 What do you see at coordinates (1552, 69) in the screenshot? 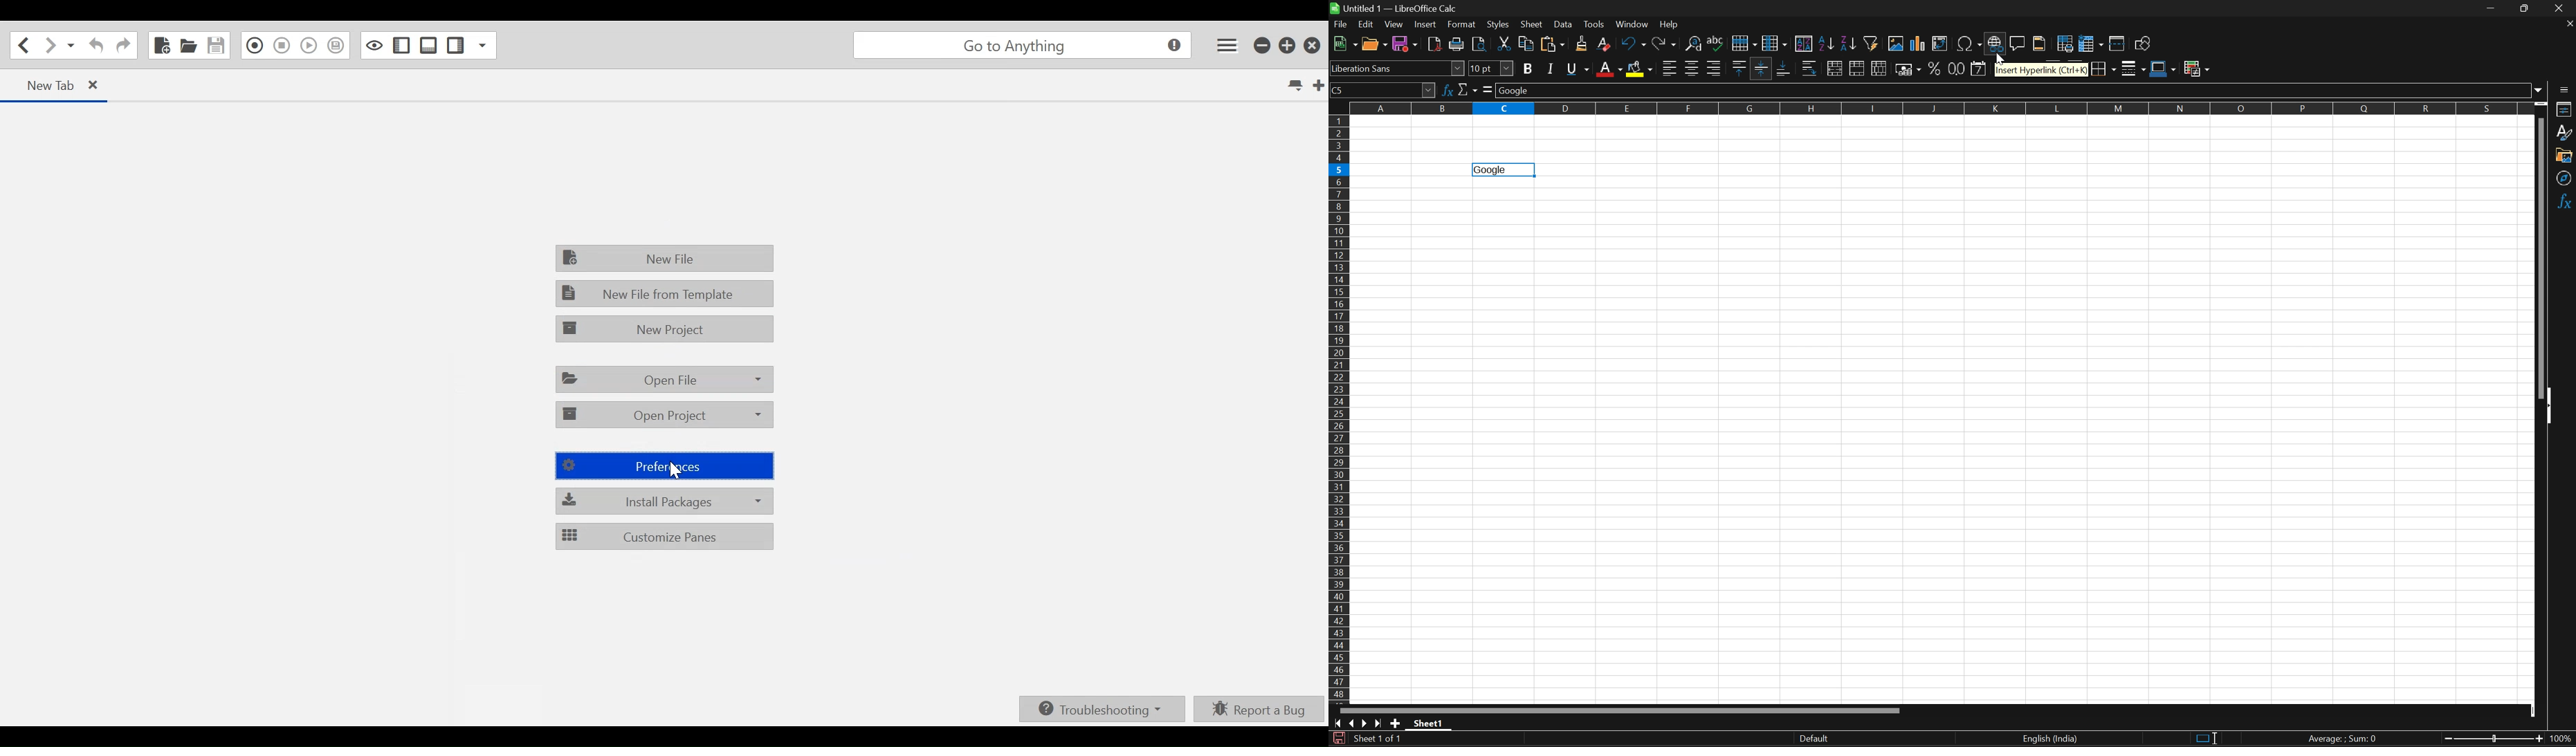
I see `Italic` at bounding box center [1552, 69].